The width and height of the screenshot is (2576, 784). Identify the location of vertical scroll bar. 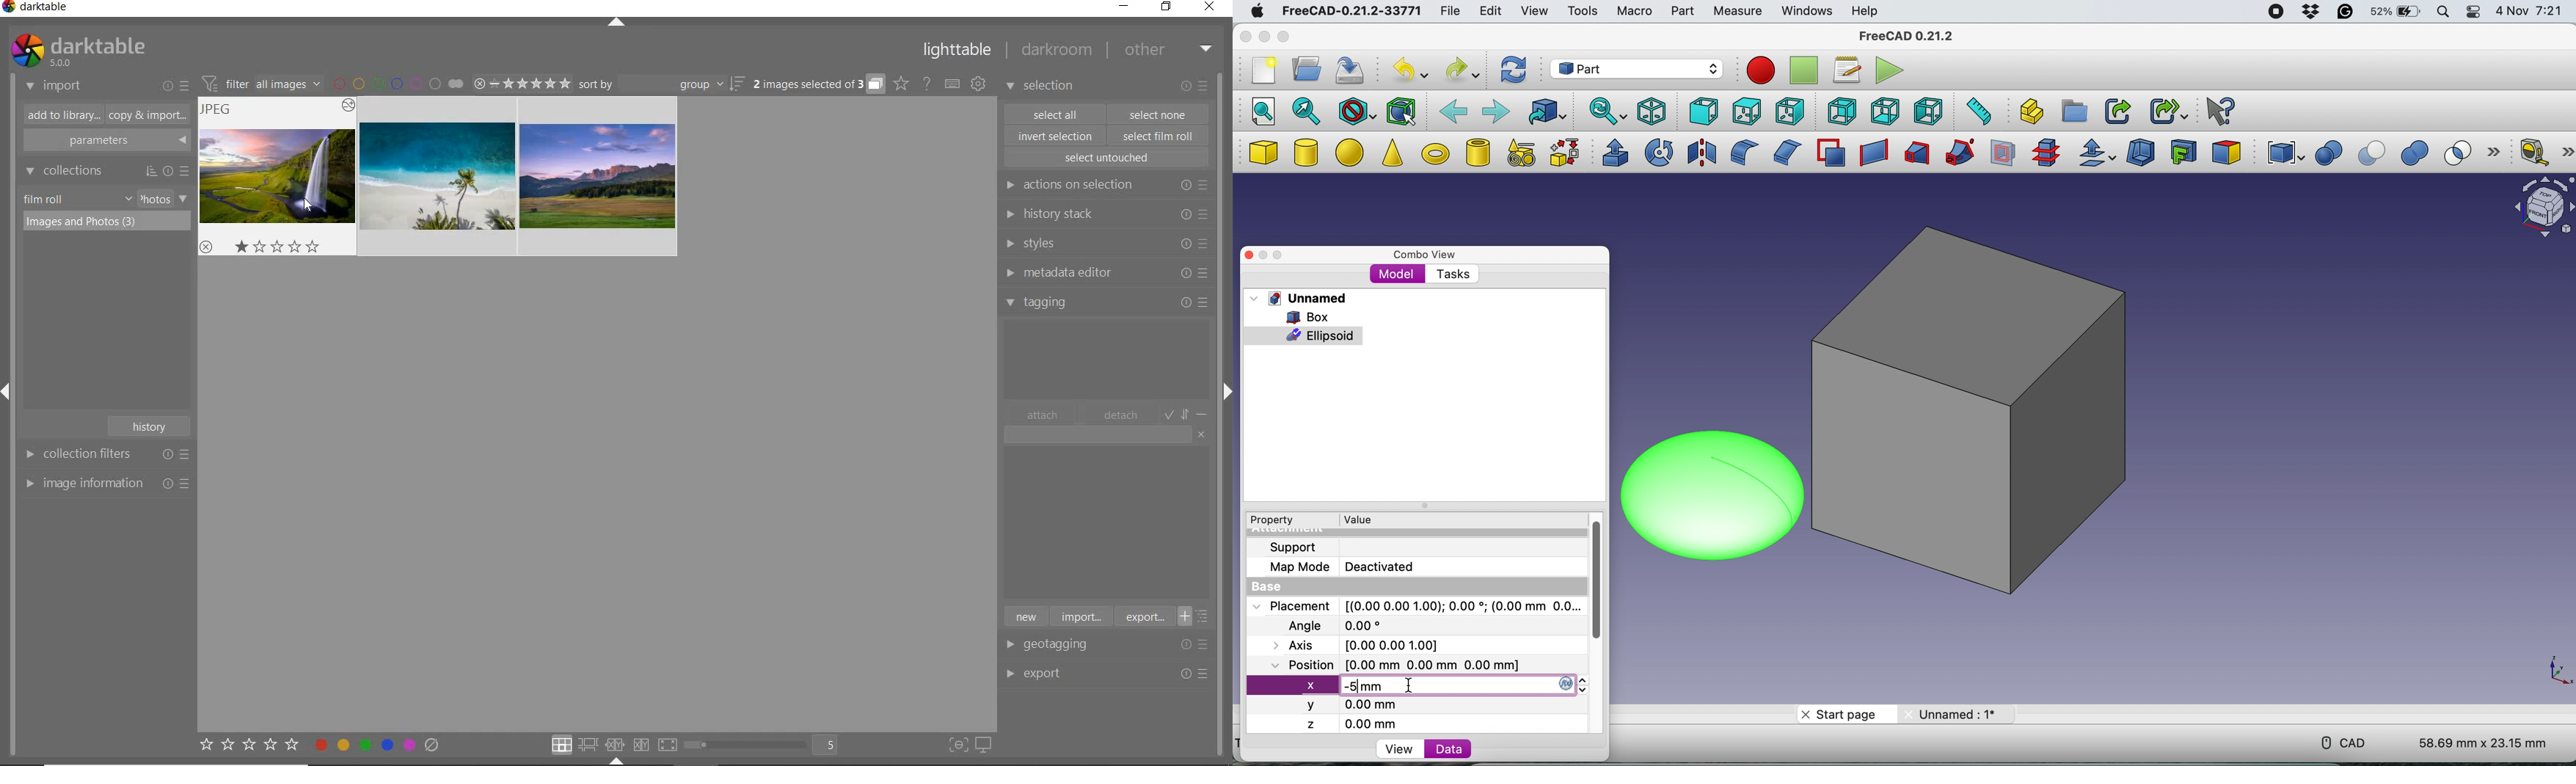
(1593, 577).